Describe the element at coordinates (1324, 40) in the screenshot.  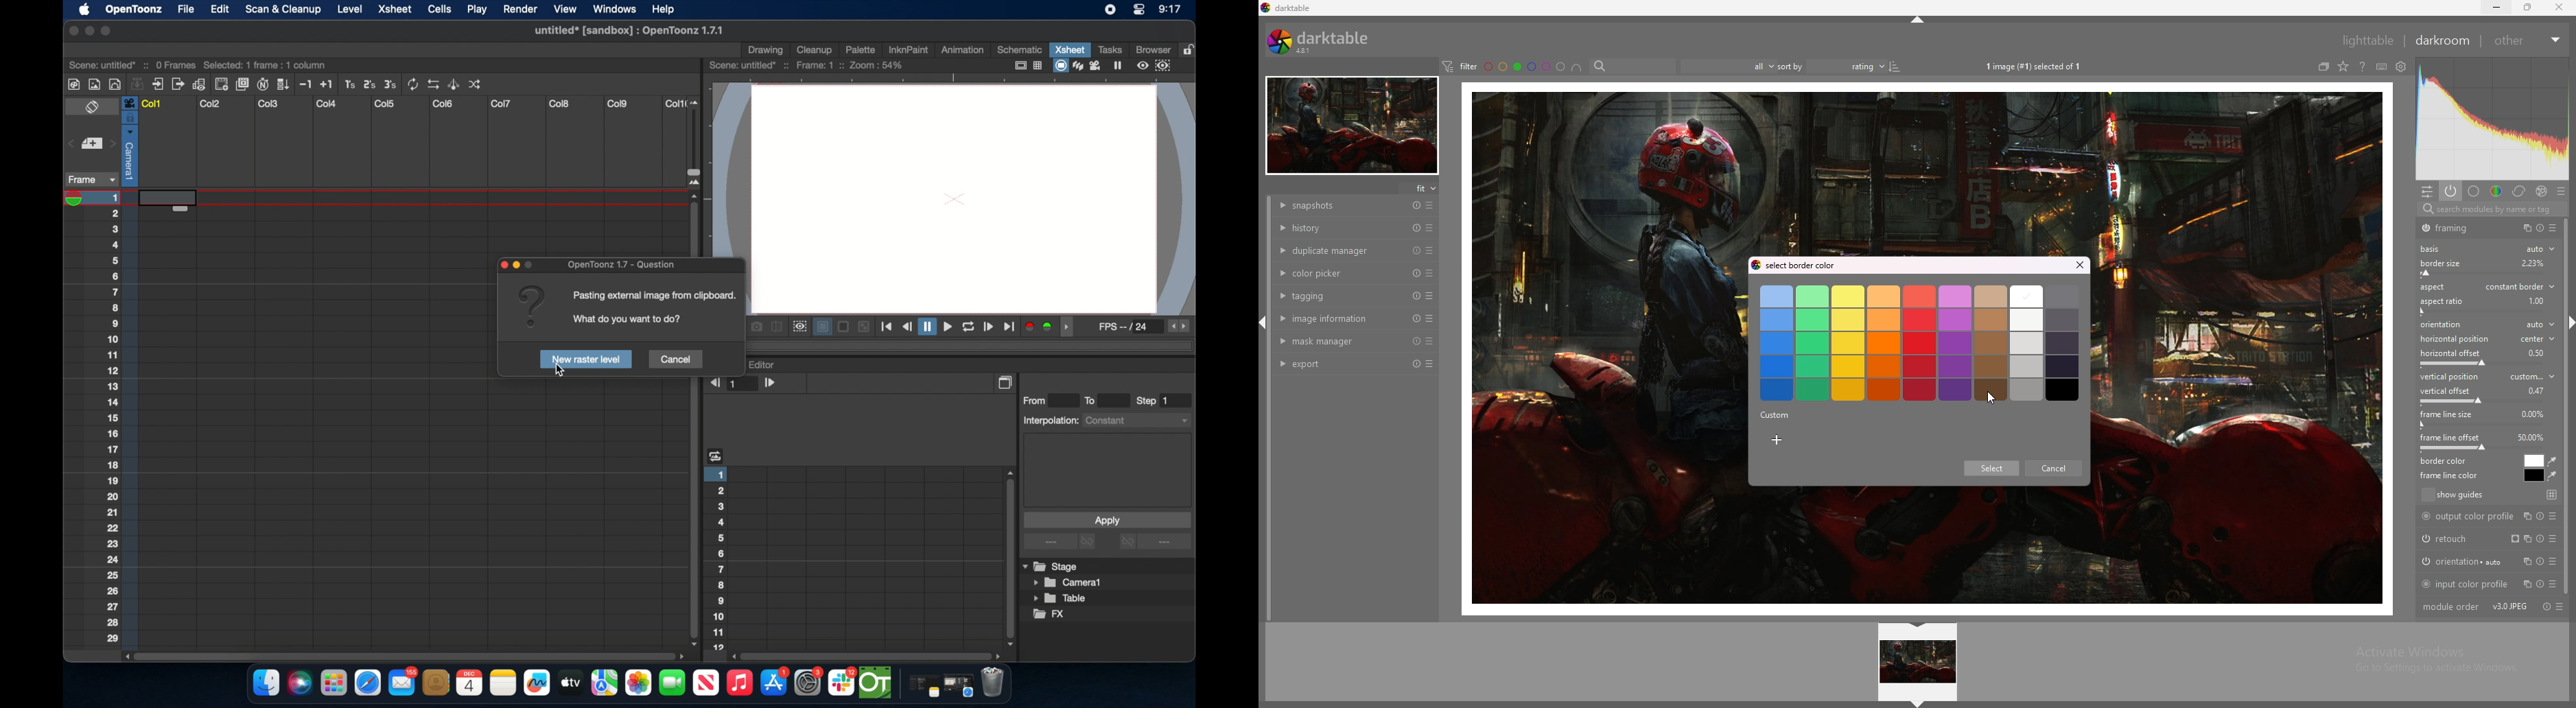
I see `darktable` at that location.